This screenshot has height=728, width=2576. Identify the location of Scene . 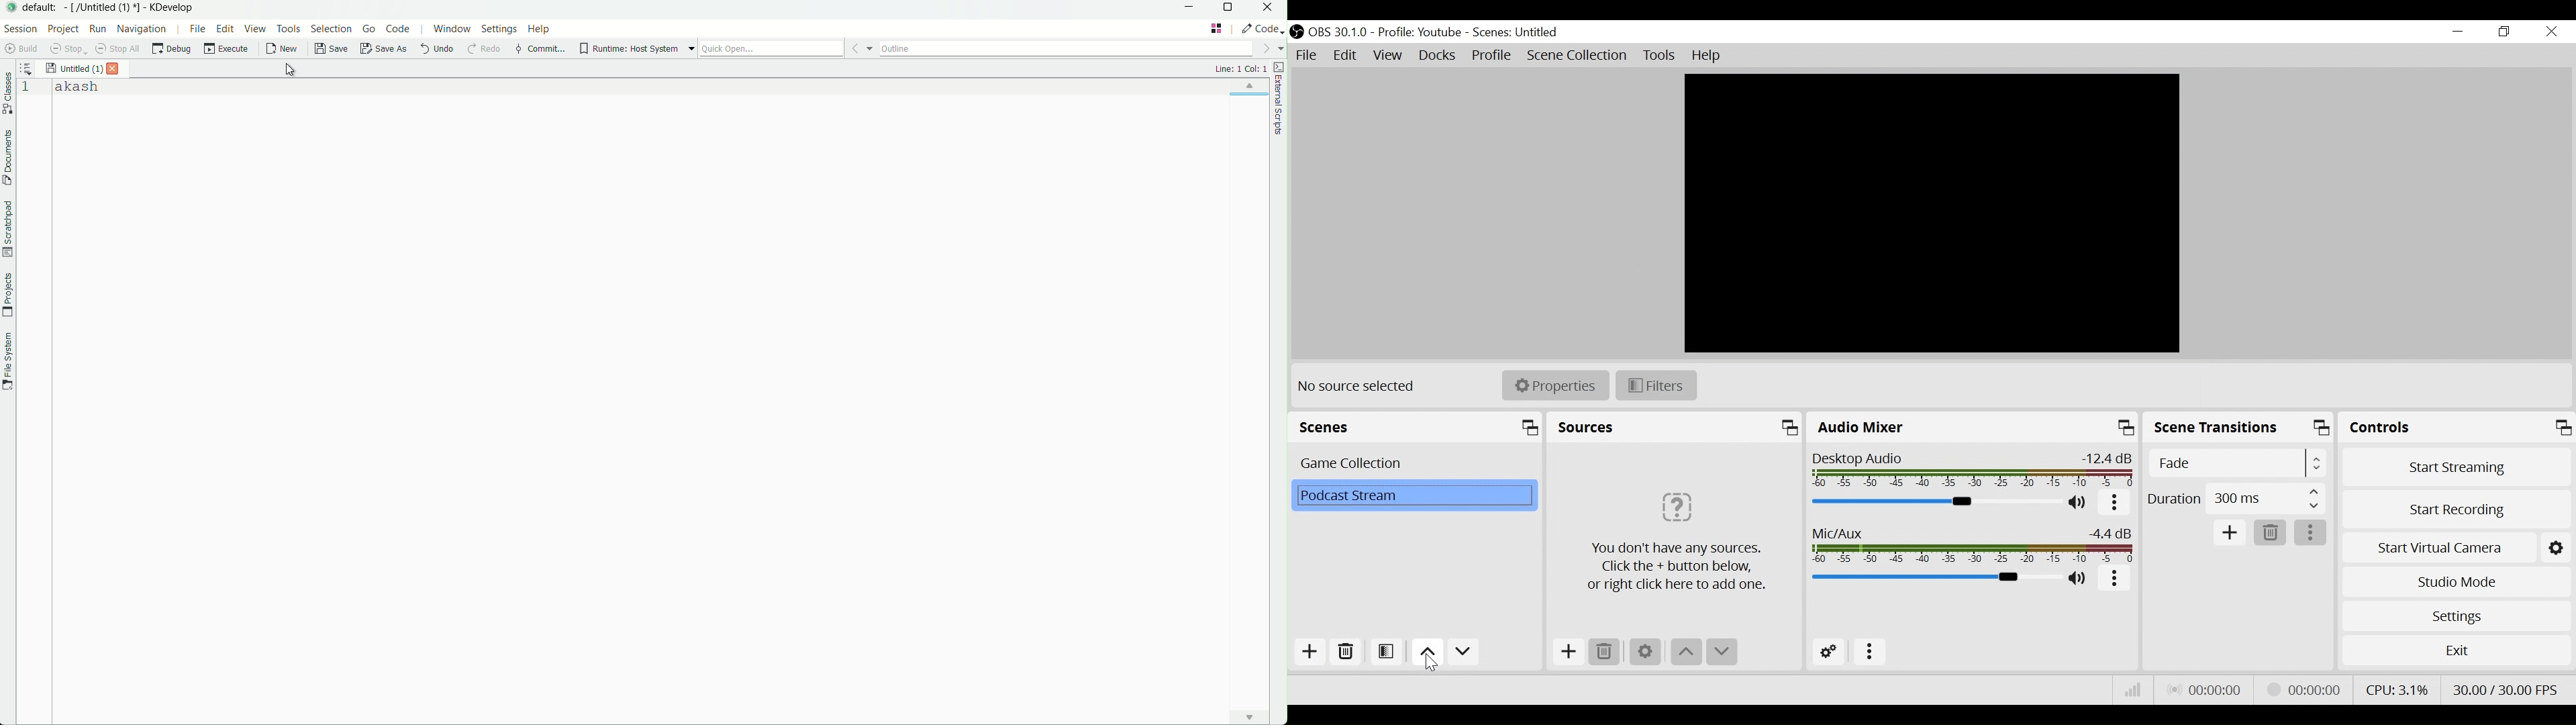
(1411, 494).